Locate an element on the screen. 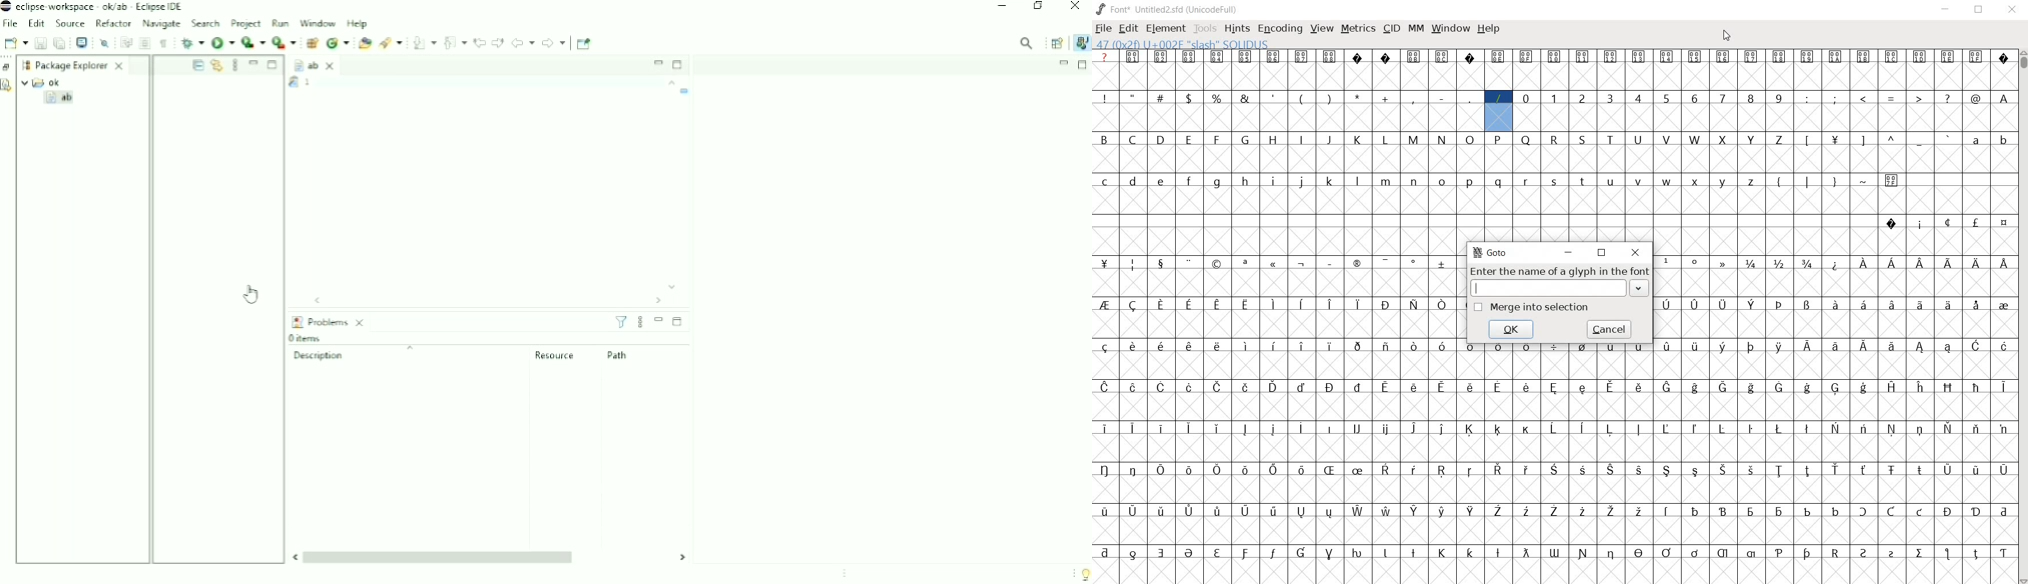  glyph is located at coordinates (1386, 387).